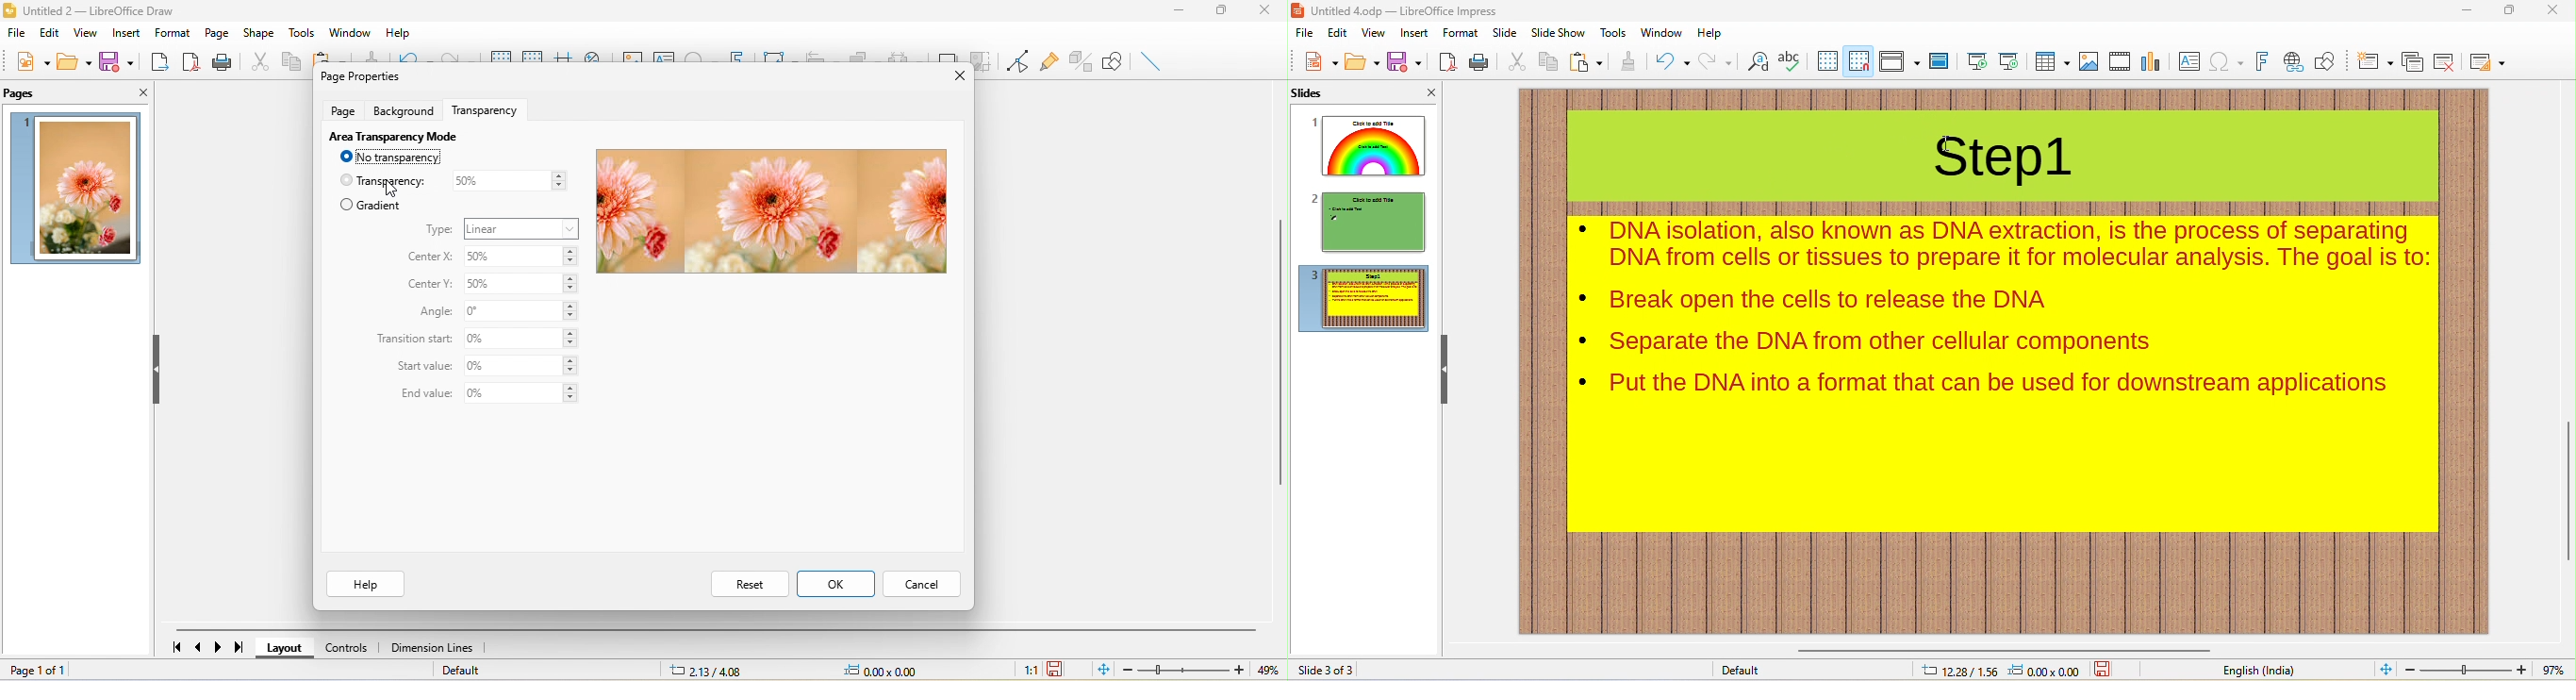 The image size is (2576, 700). Describe the element at coordinates (509, 180) in the screenshot. I see `50%` at that location.